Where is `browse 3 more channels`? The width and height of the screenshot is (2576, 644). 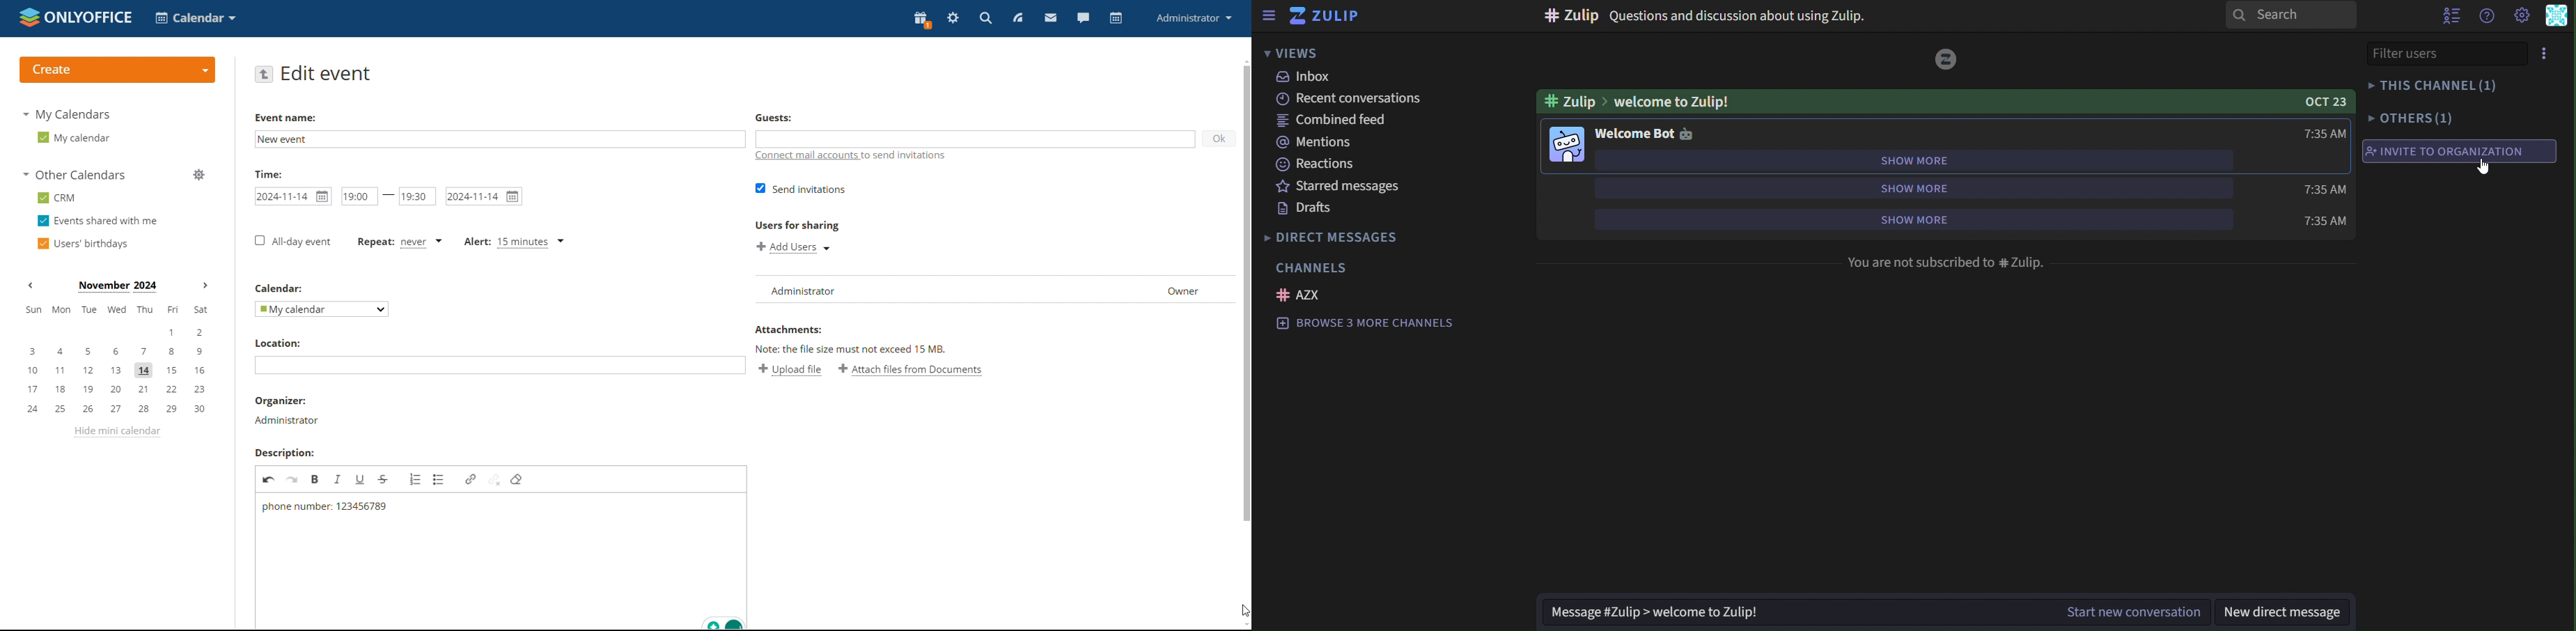
browse 3 more channels is located at coordinates (1381, 322).